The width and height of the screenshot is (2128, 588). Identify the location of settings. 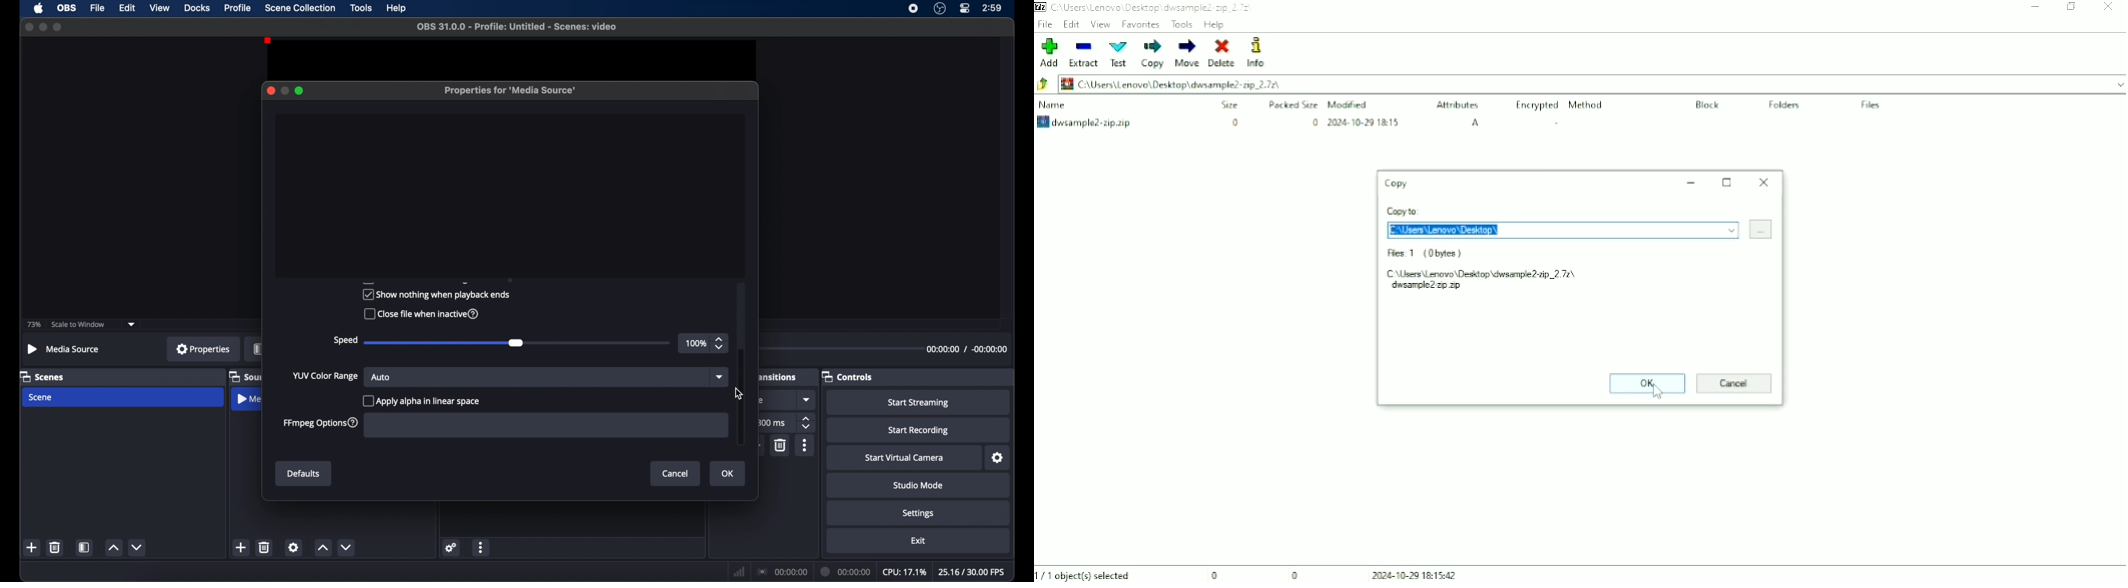
(999, 458).